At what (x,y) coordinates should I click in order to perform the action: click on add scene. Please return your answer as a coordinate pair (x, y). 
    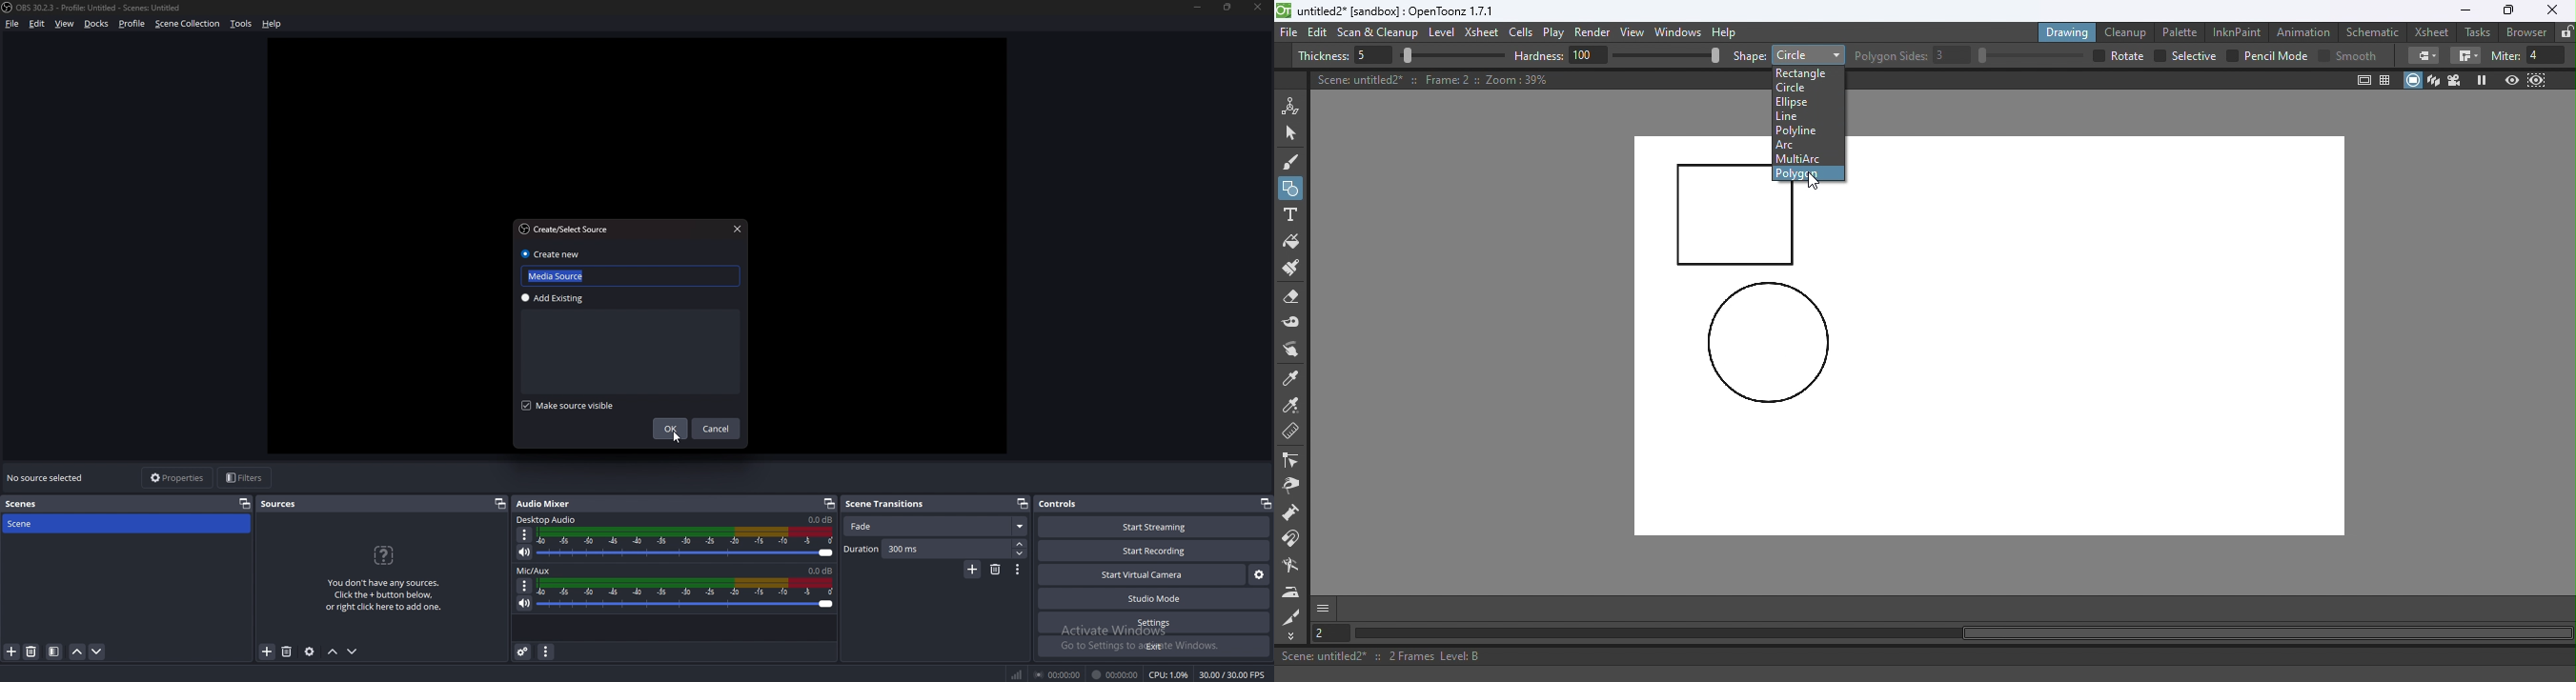
    Looking at the image, I should click on (13, 651).